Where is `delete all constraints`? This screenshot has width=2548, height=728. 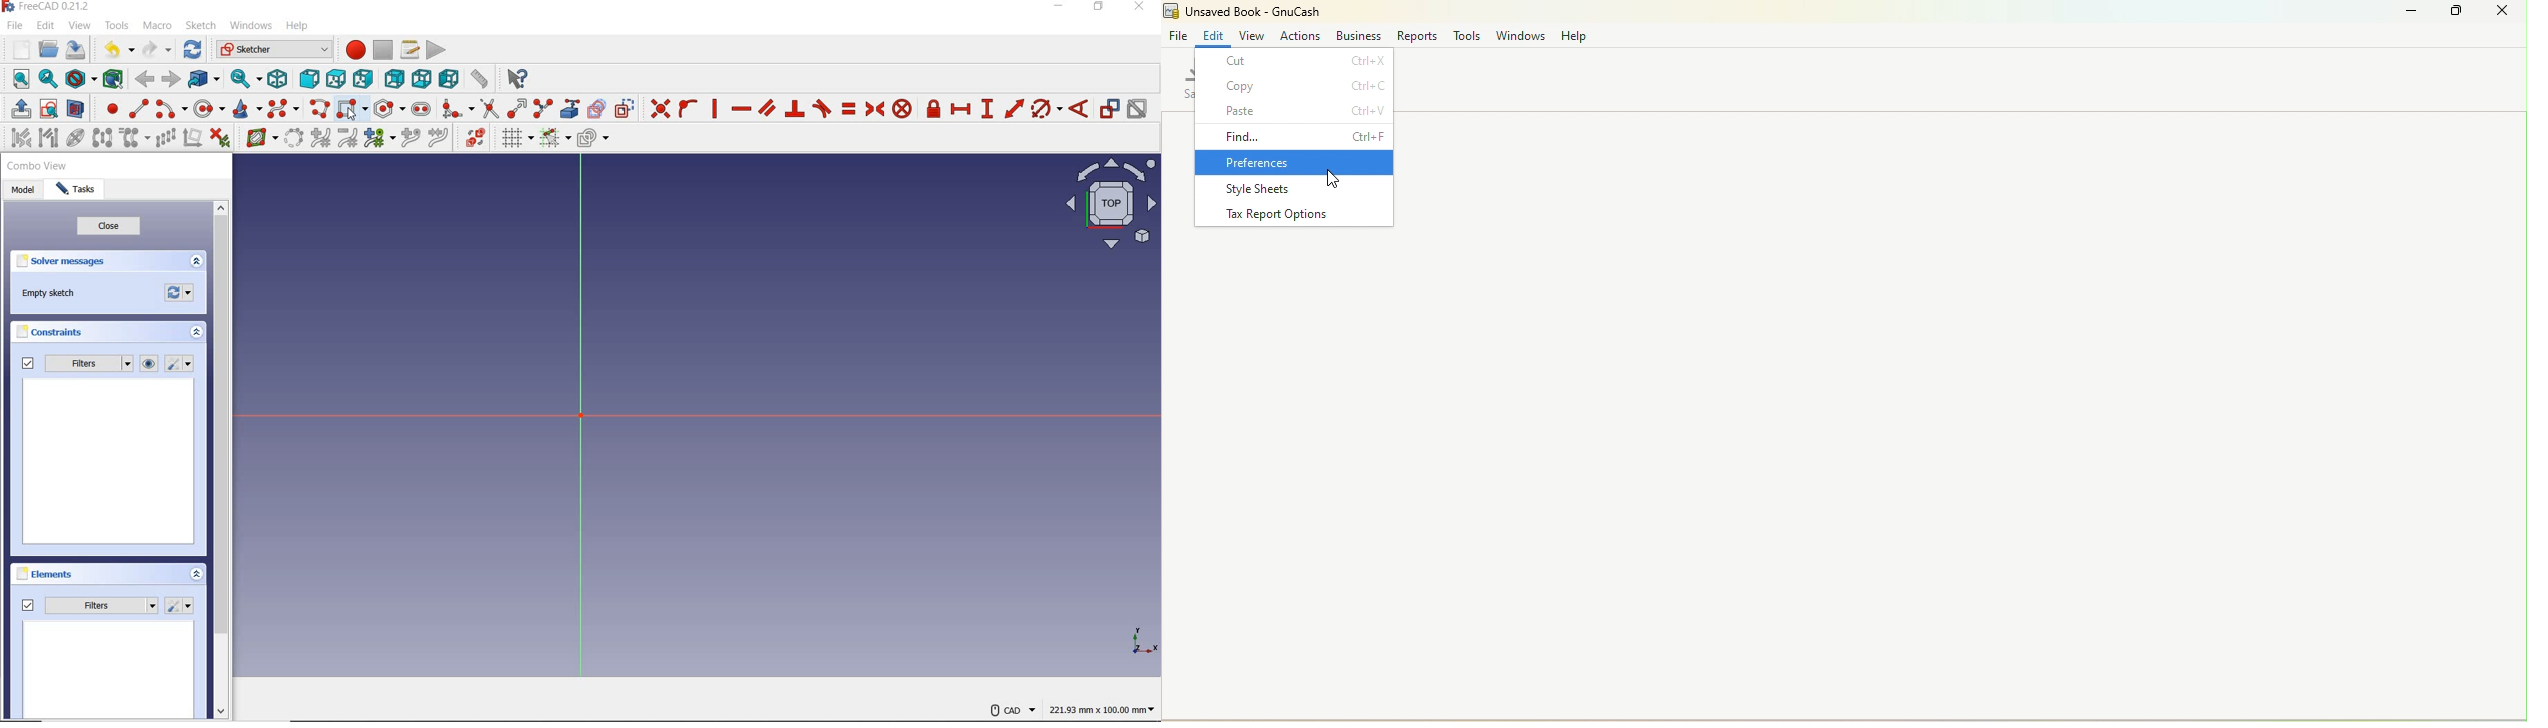 delete all constraints is located at coordinates (220, 139).